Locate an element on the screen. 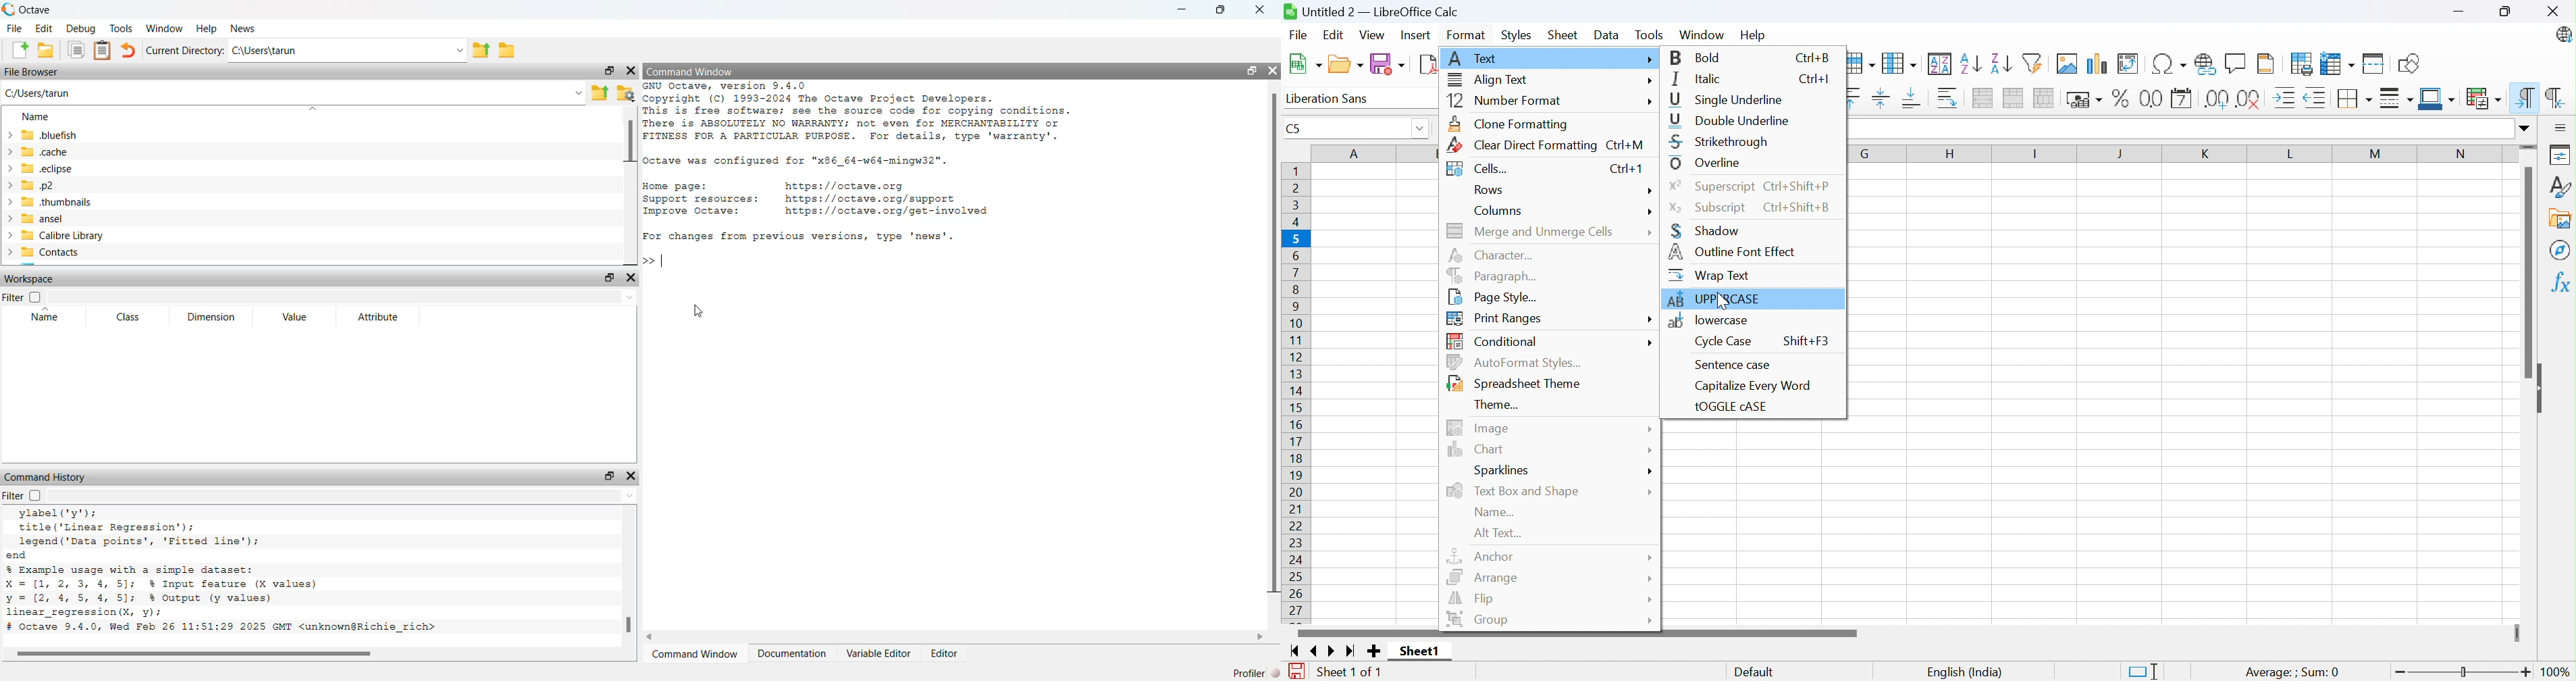 The width and height of the screenshot is (2576, 700). paste  is located at coordinates (104, 51).